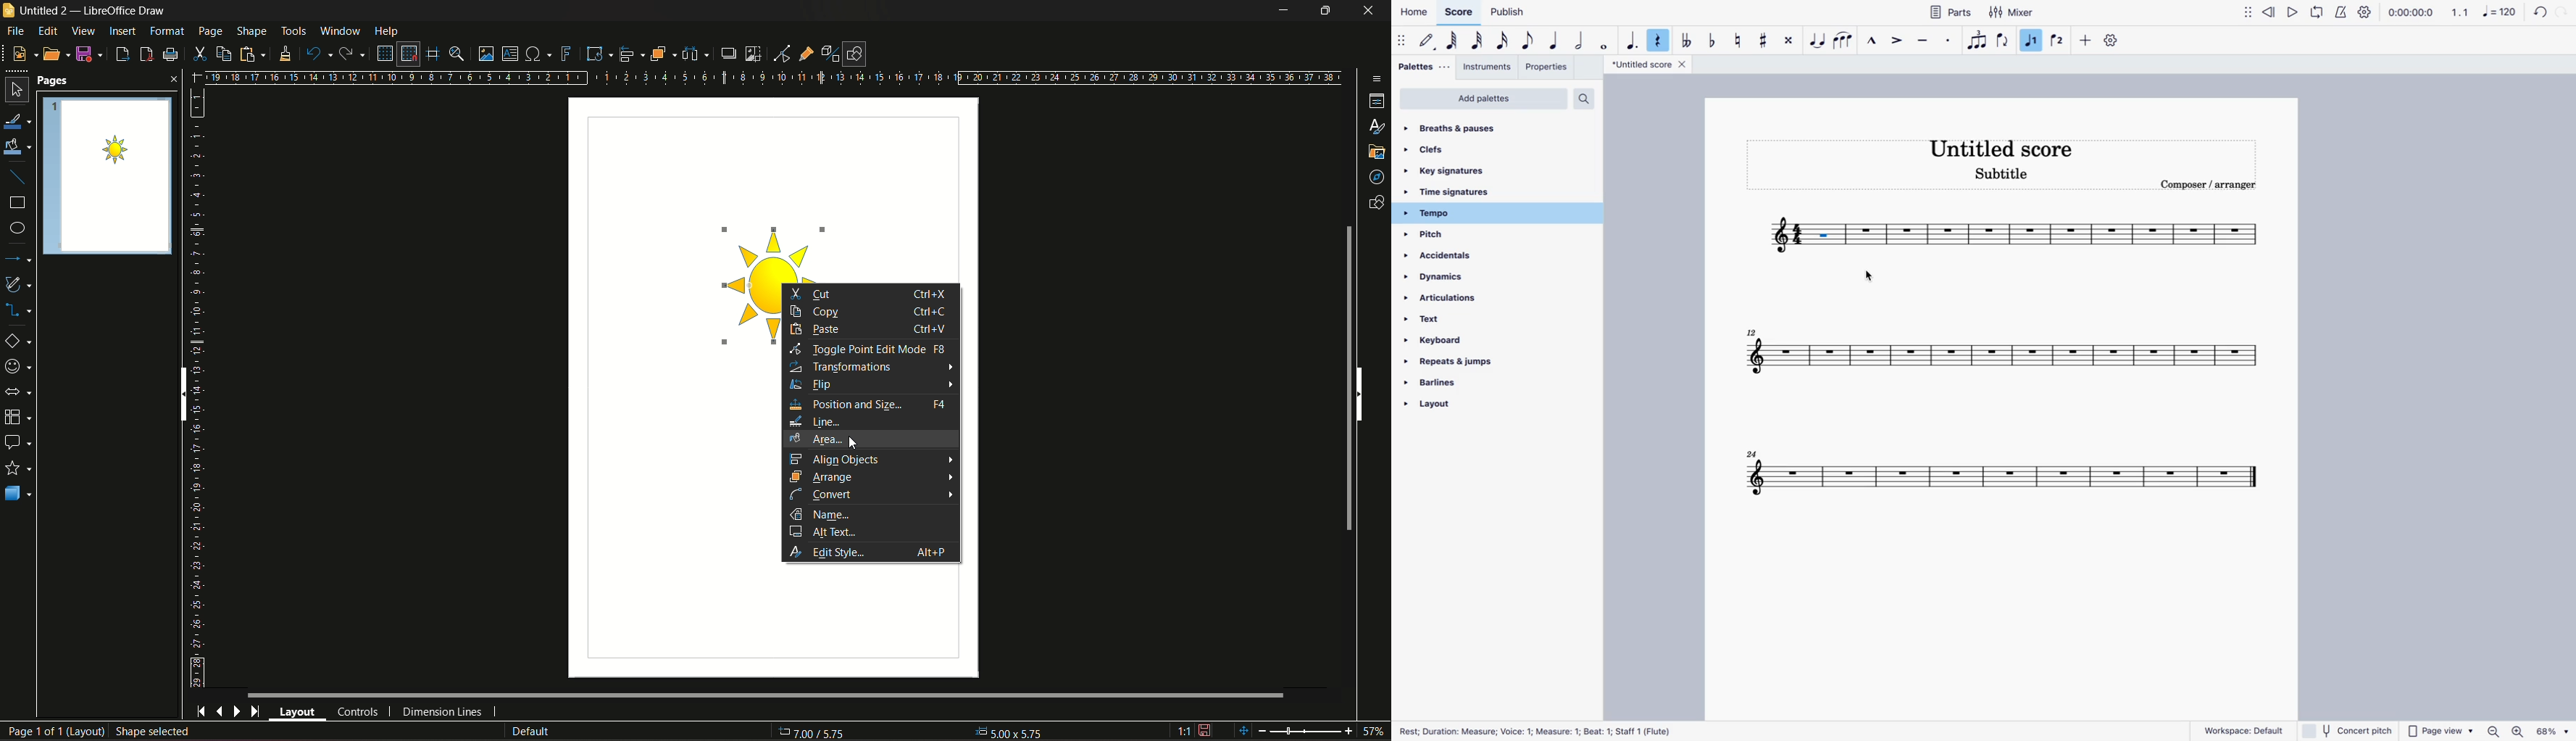  I want to click on convert, so click(823, 494).